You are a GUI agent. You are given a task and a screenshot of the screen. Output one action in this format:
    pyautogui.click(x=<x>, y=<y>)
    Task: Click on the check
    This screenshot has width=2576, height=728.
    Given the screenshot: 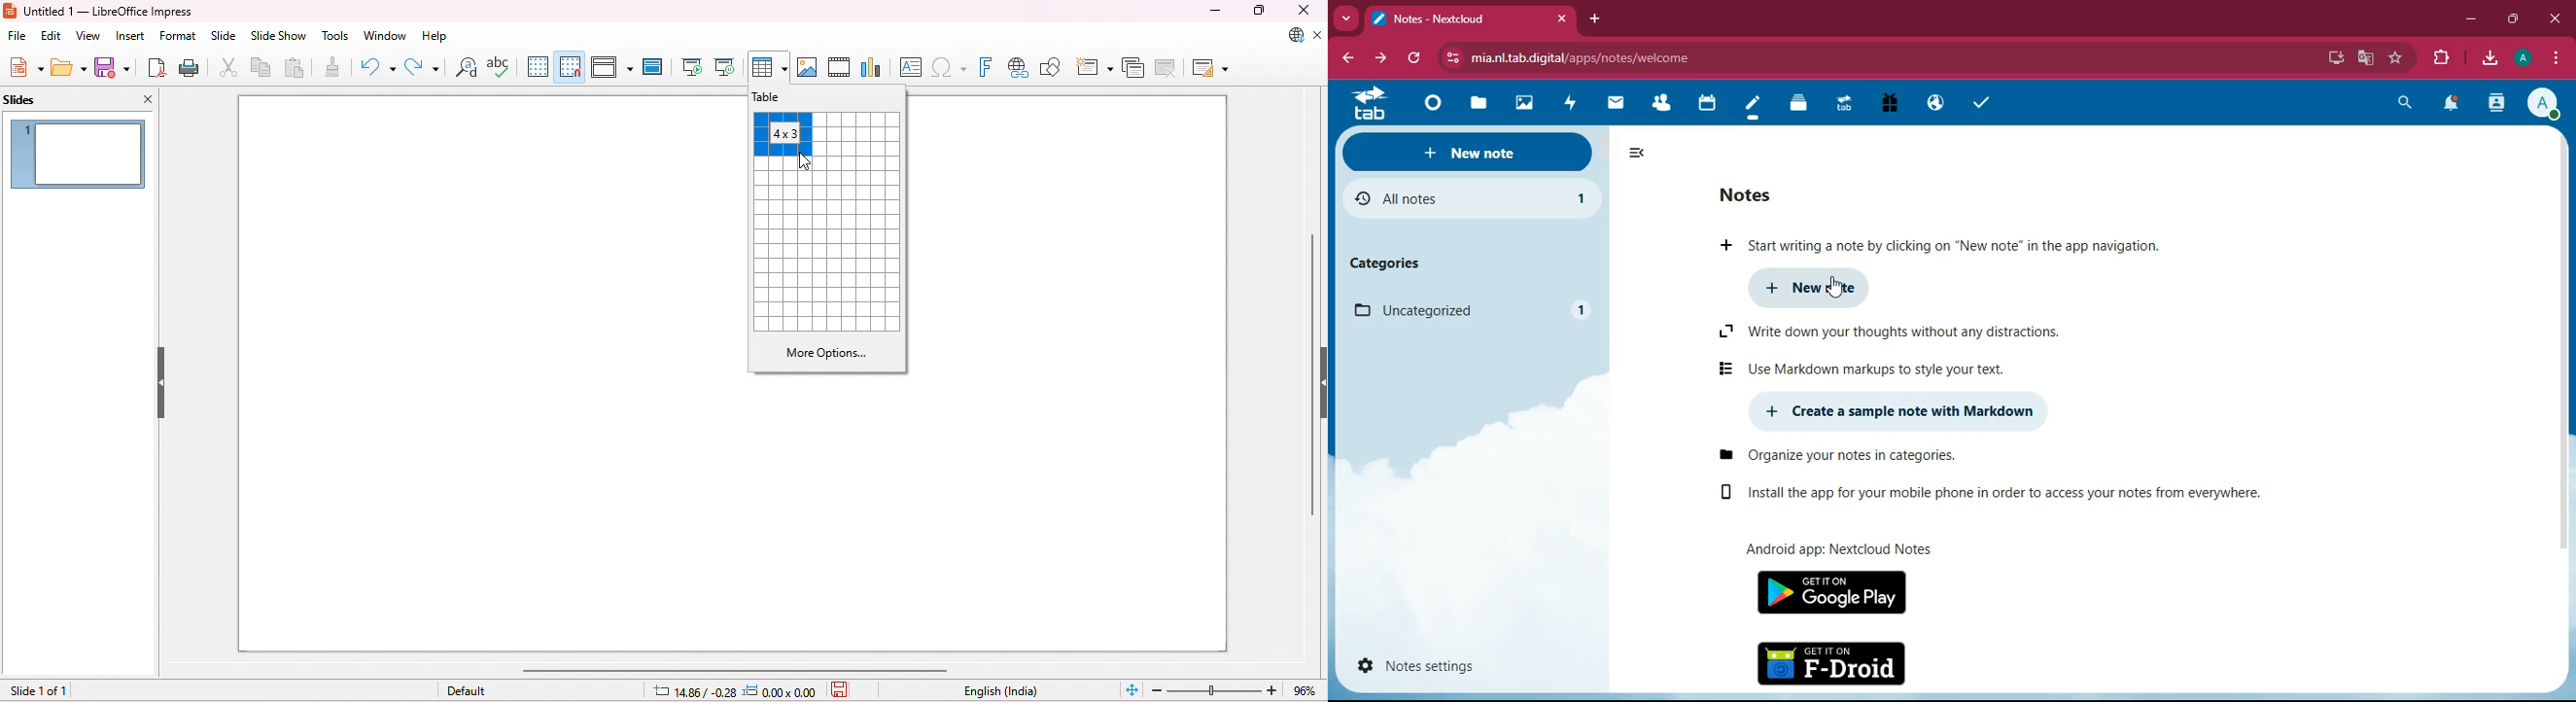 What is the action you would take?
    pyautogui.click(x=1979, y=101)
    